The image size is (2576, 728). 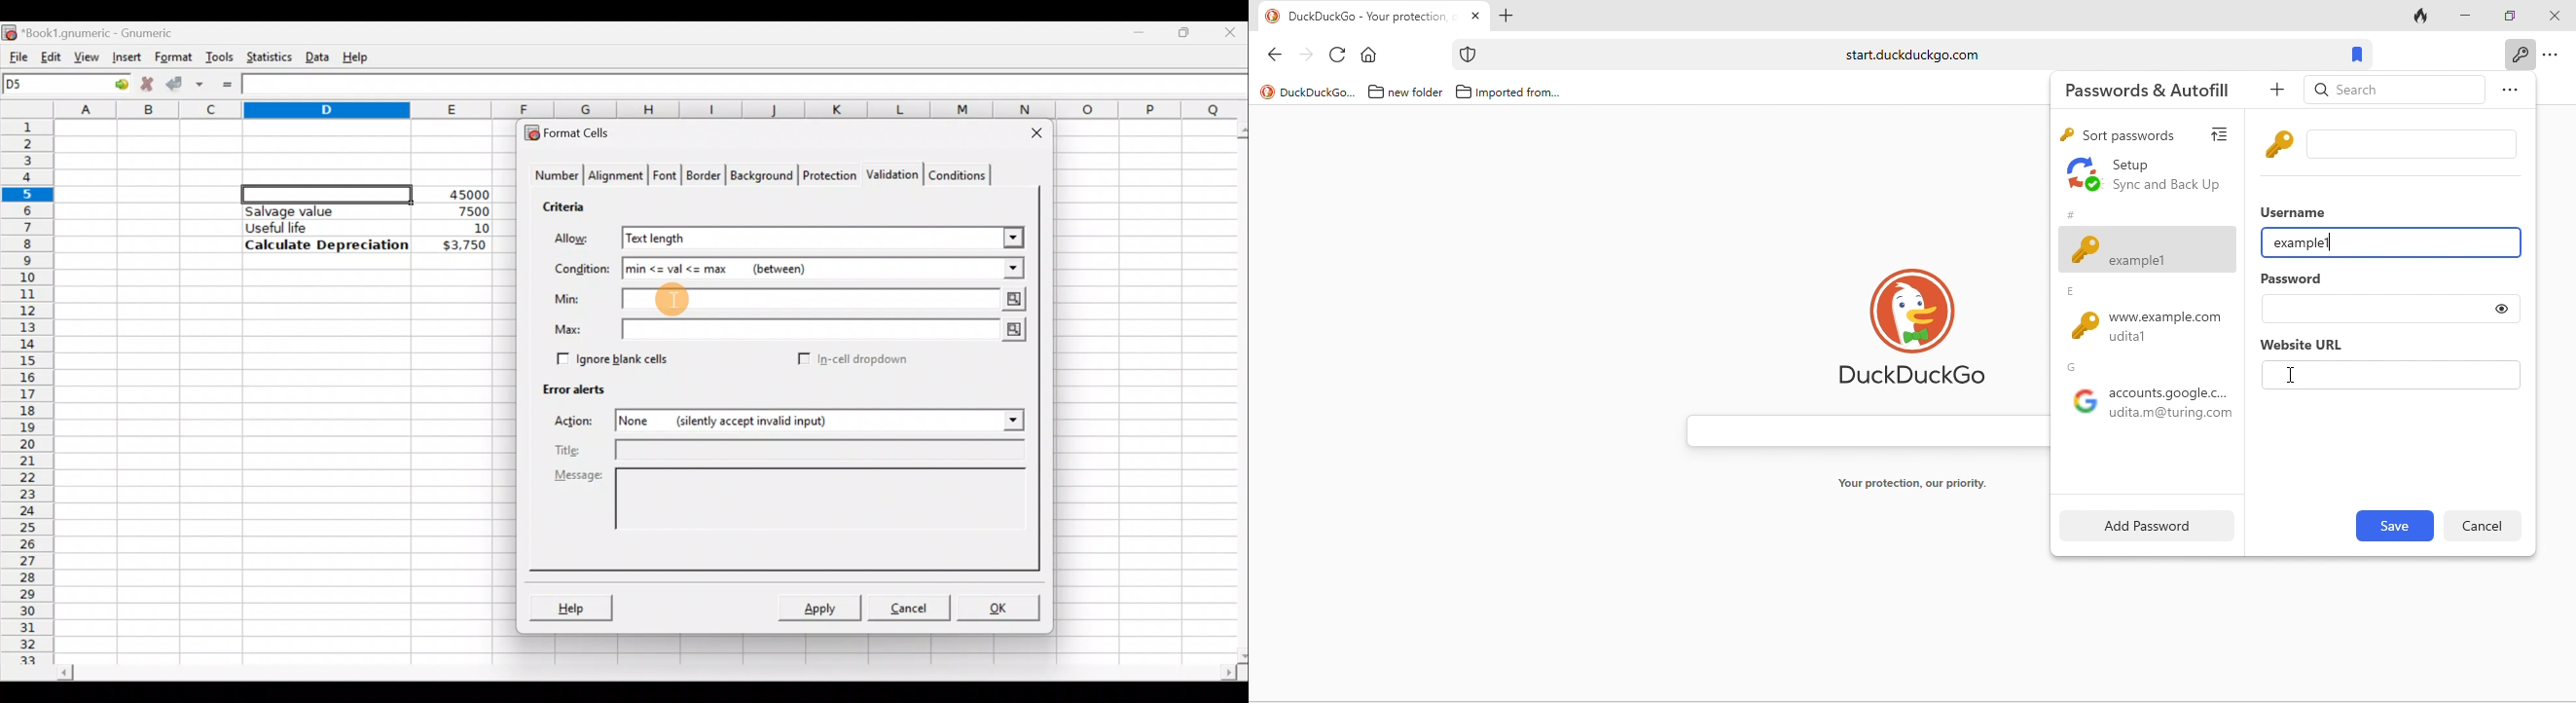 I want to click on Ignore blank cells, so click(x=610, y=357).